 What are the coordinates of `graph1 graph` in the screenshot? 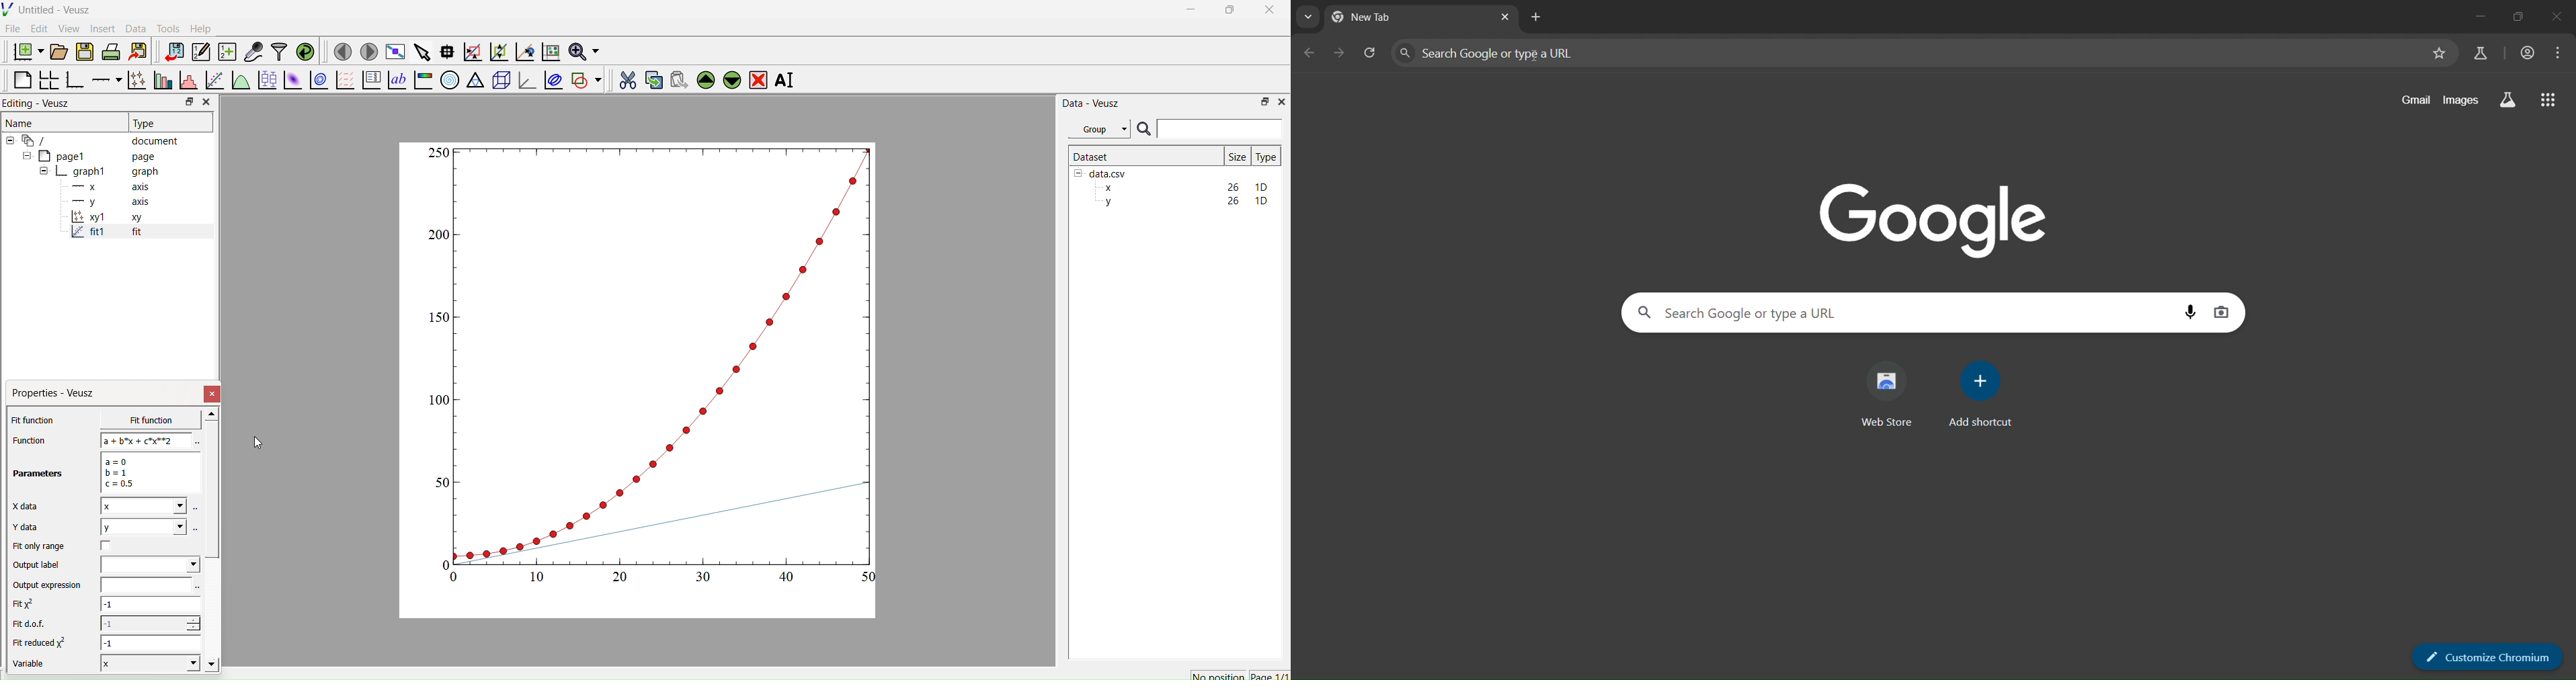 It's located at (99, 172).